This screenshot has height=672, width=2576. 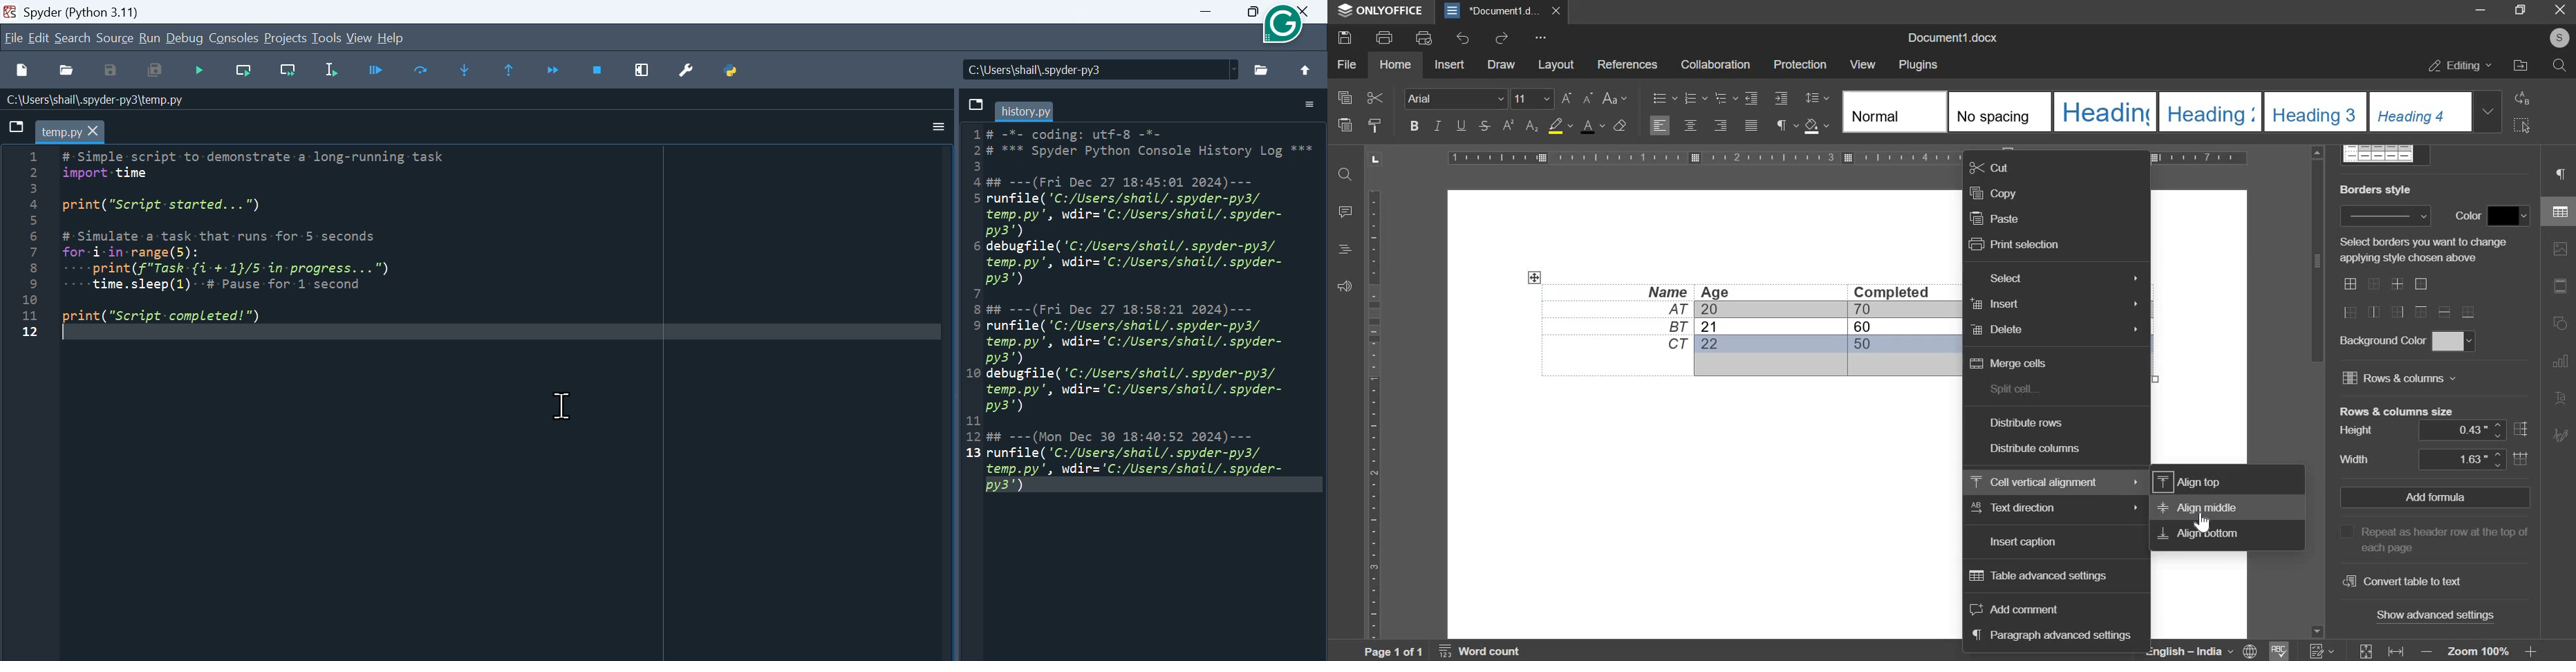 I want to click on undo, so click(x=1461, y=38).